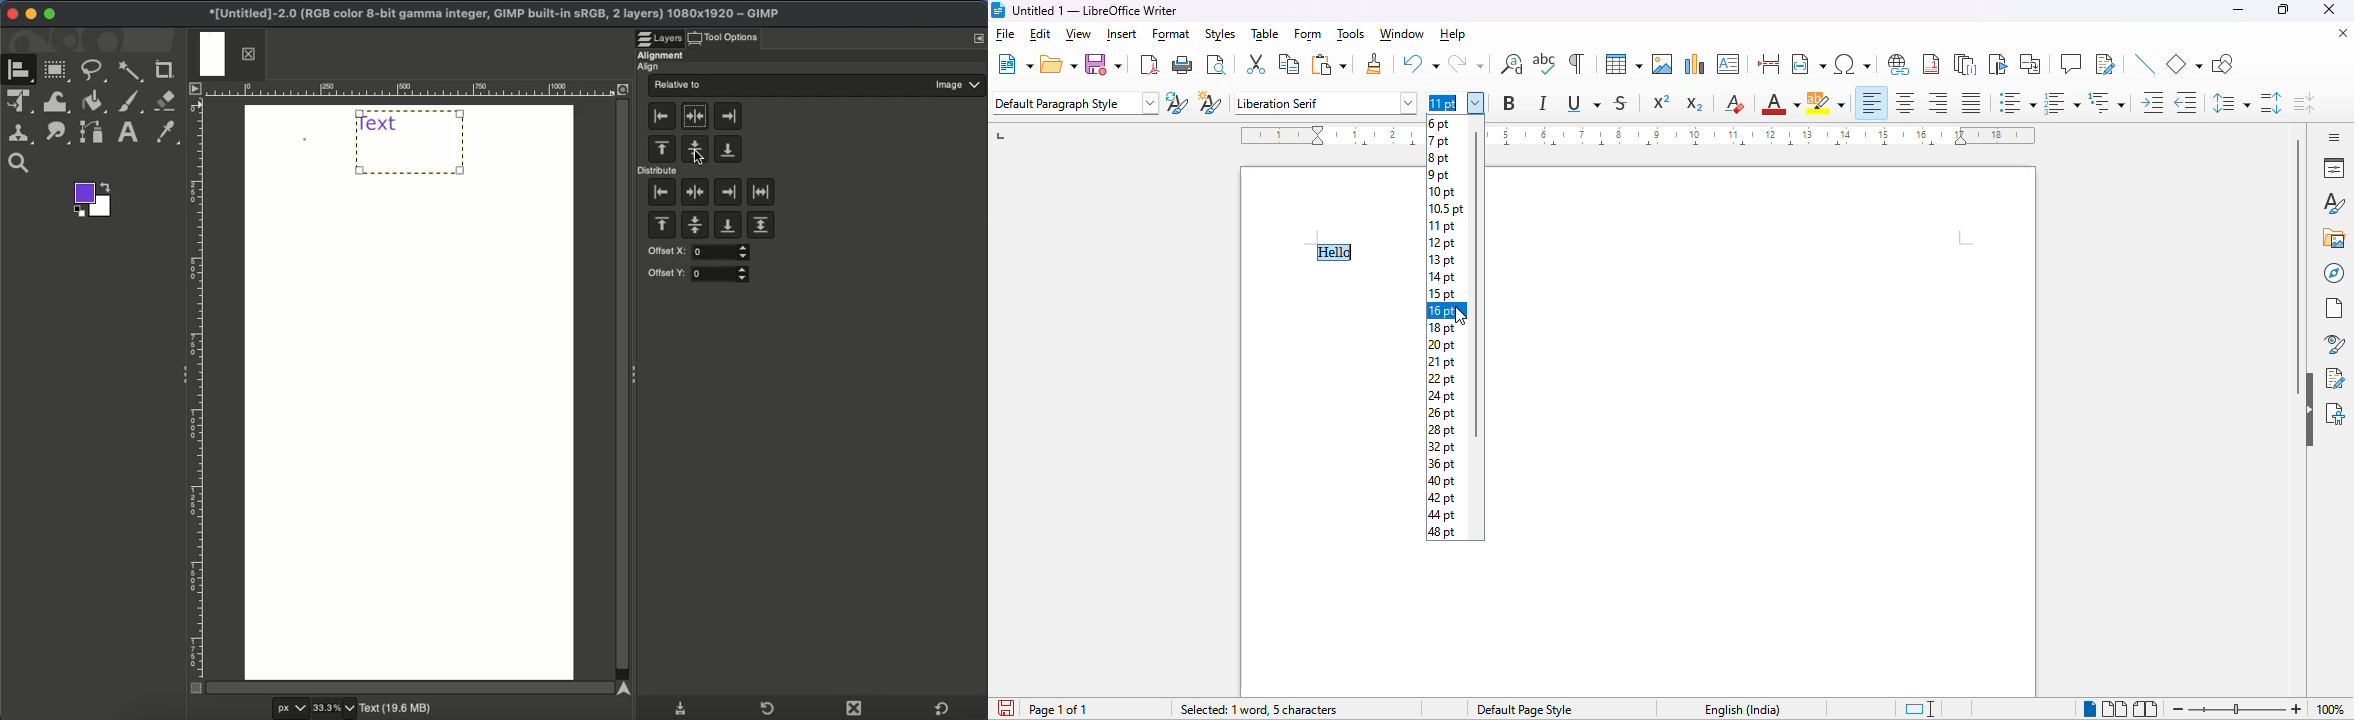 The width and height of the screenshot is (2380, 728). What do you see at coordinates (1121, 35) in the screenshot?
I see `insert` at bounding box center [1121, 35].